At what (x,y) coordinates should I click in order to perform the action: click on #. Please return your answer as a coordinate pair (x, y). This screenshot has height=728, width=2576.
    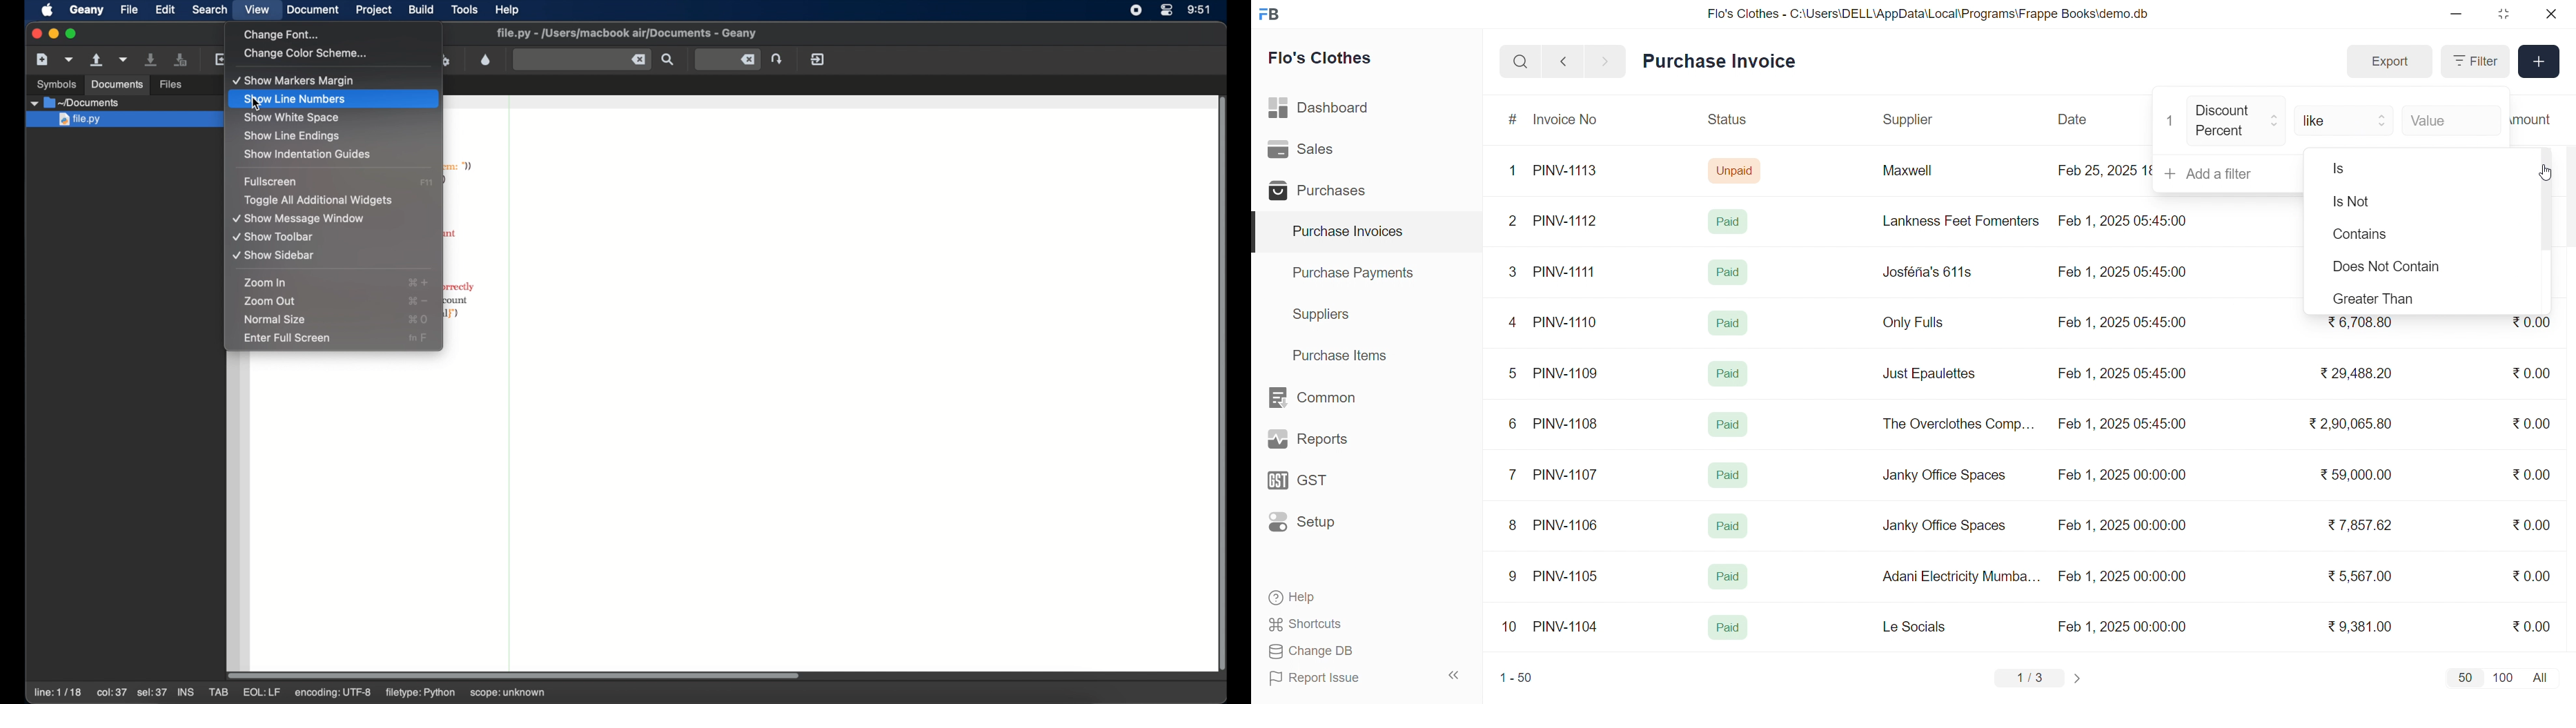
    Looking at the image, I should click on (1513, 121).